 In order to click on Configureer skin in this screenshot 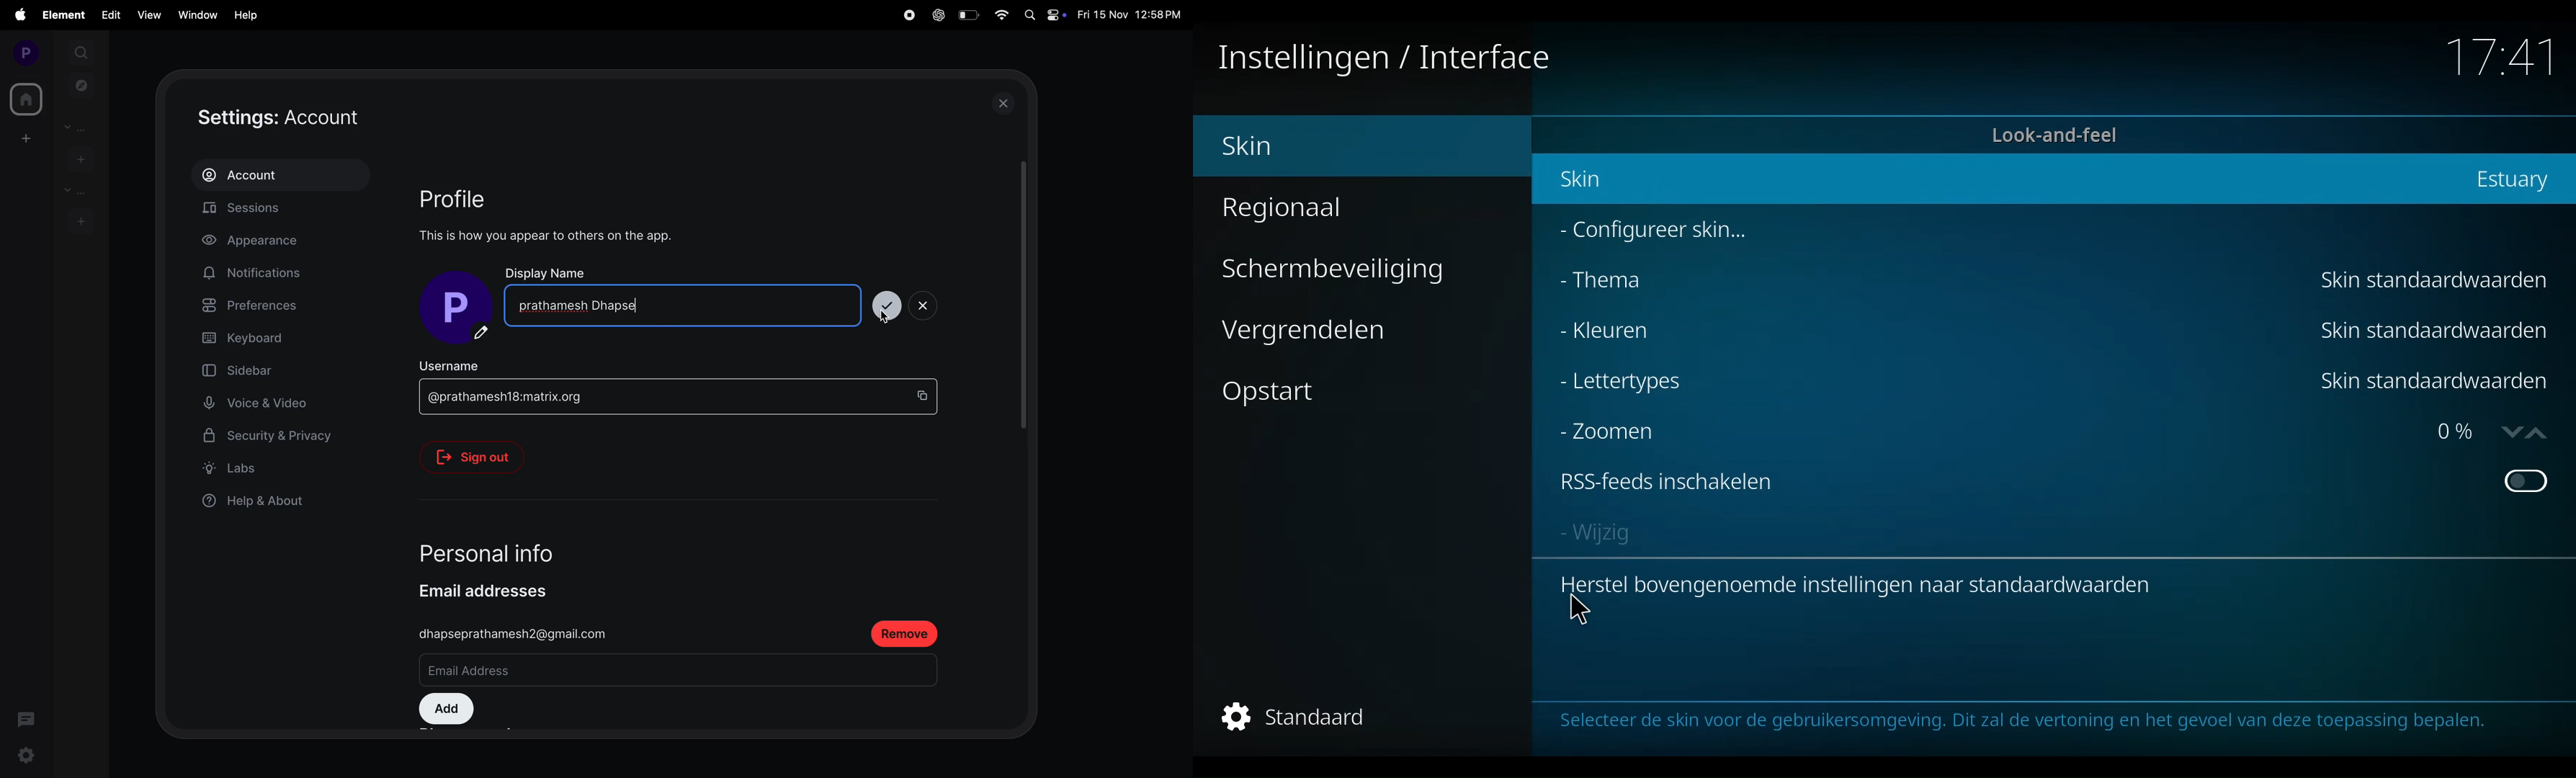, I will do `click(1657, 232)`.